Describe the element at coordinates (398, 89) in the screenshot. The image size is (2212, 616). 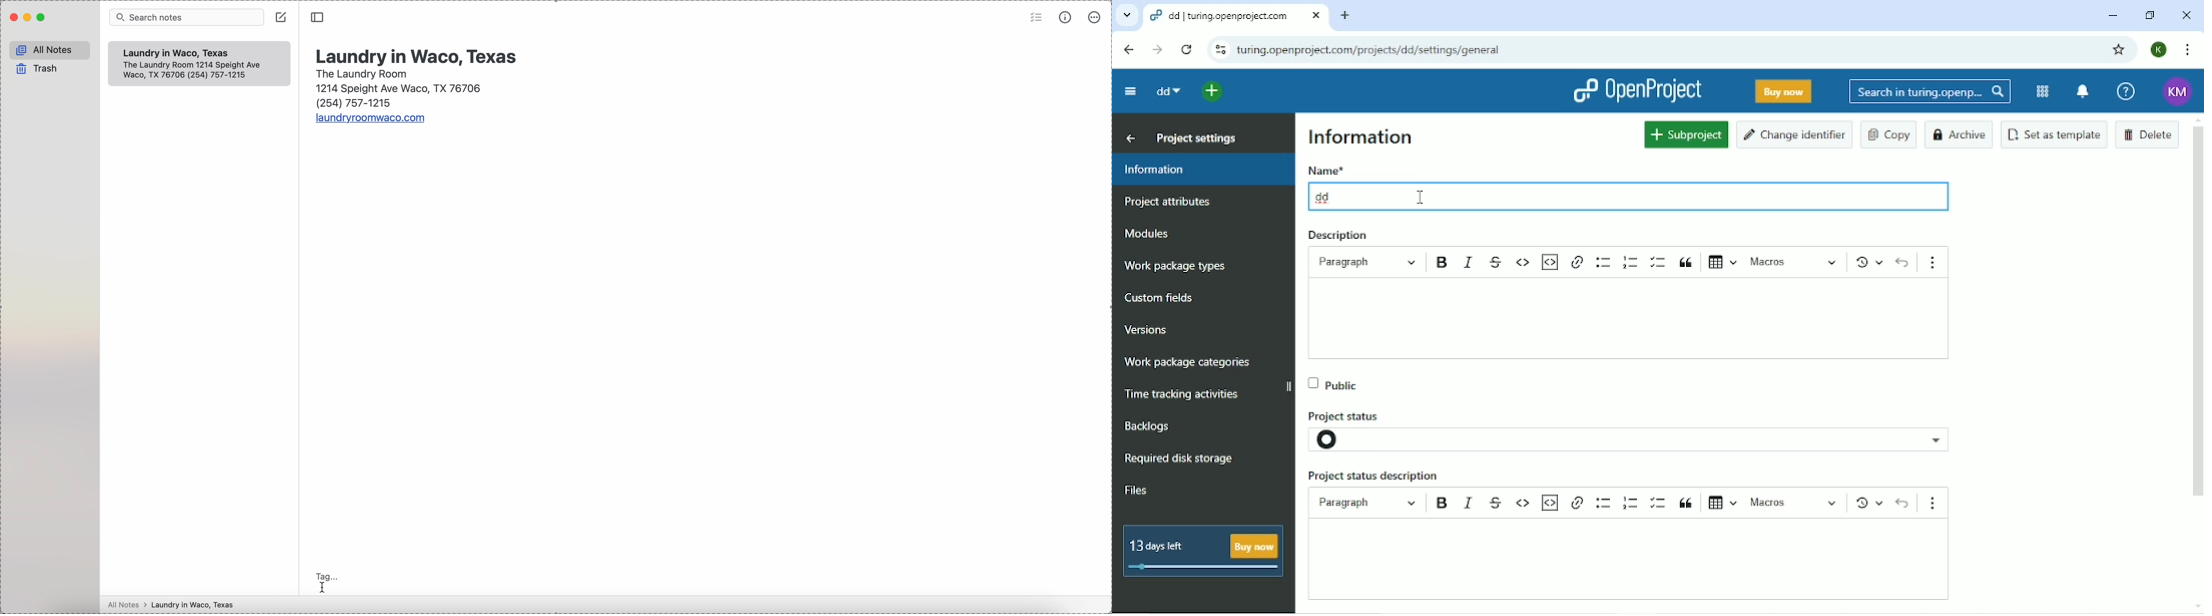
I see `The laundry room 1214 Speight Ave Waco, TX 76706 (254) 757-1215` at that location.